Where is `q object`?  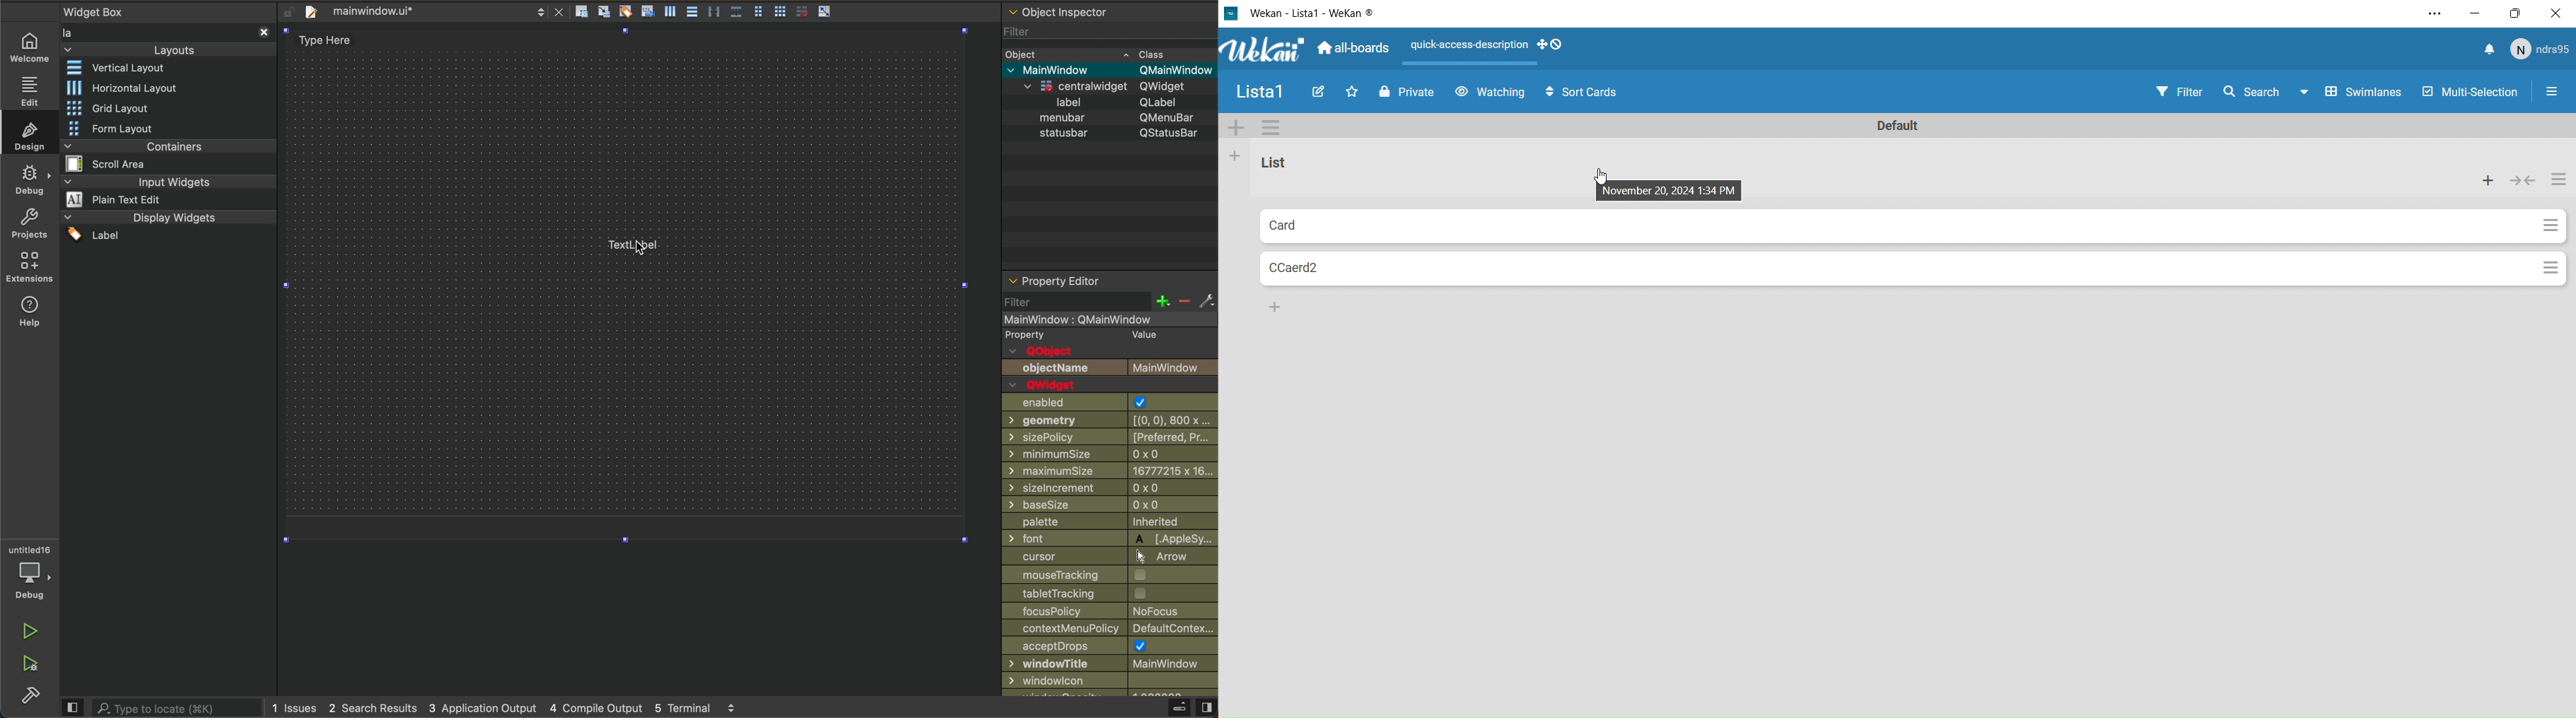
q object is located at coordinates (1063, 352).